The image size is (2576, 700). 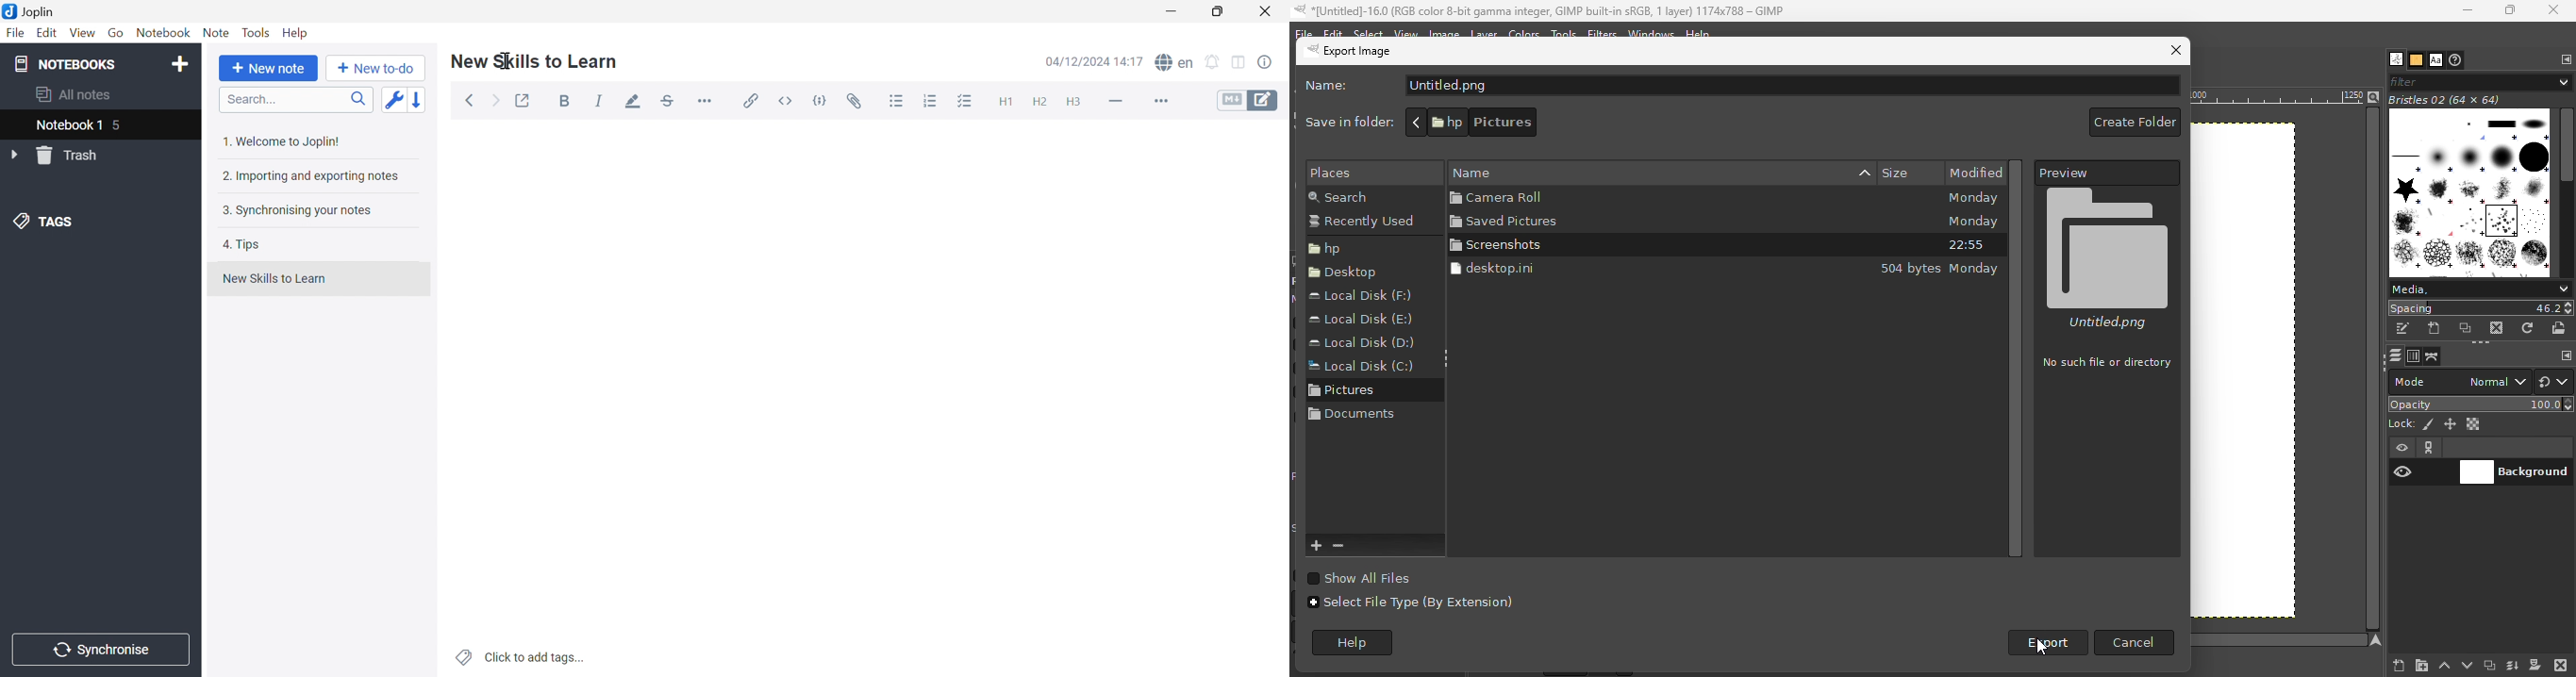 I want to click on Document history, so click(x=2456, y=60).